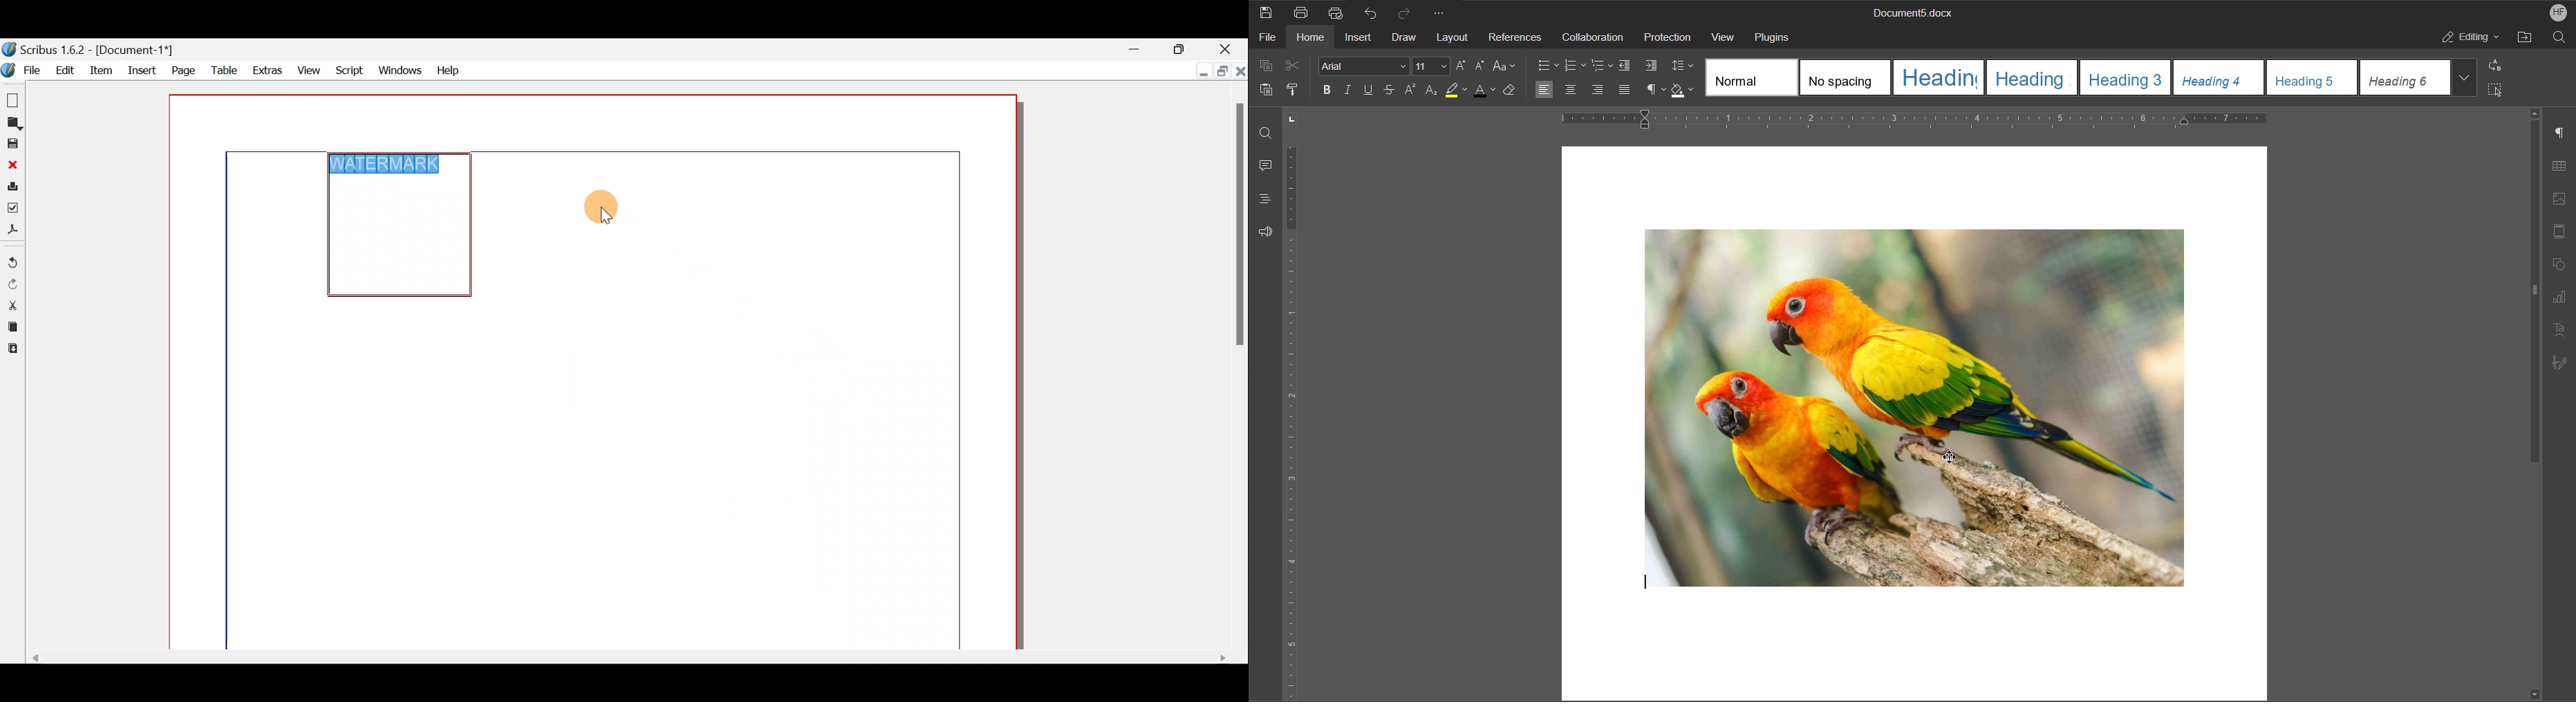 The height and width of the screenshot is (728, 2576). What do you see at coordinates (2530, 292) in the screenshot?
I see `Scrollbar` at bounding box center [2530, 292].